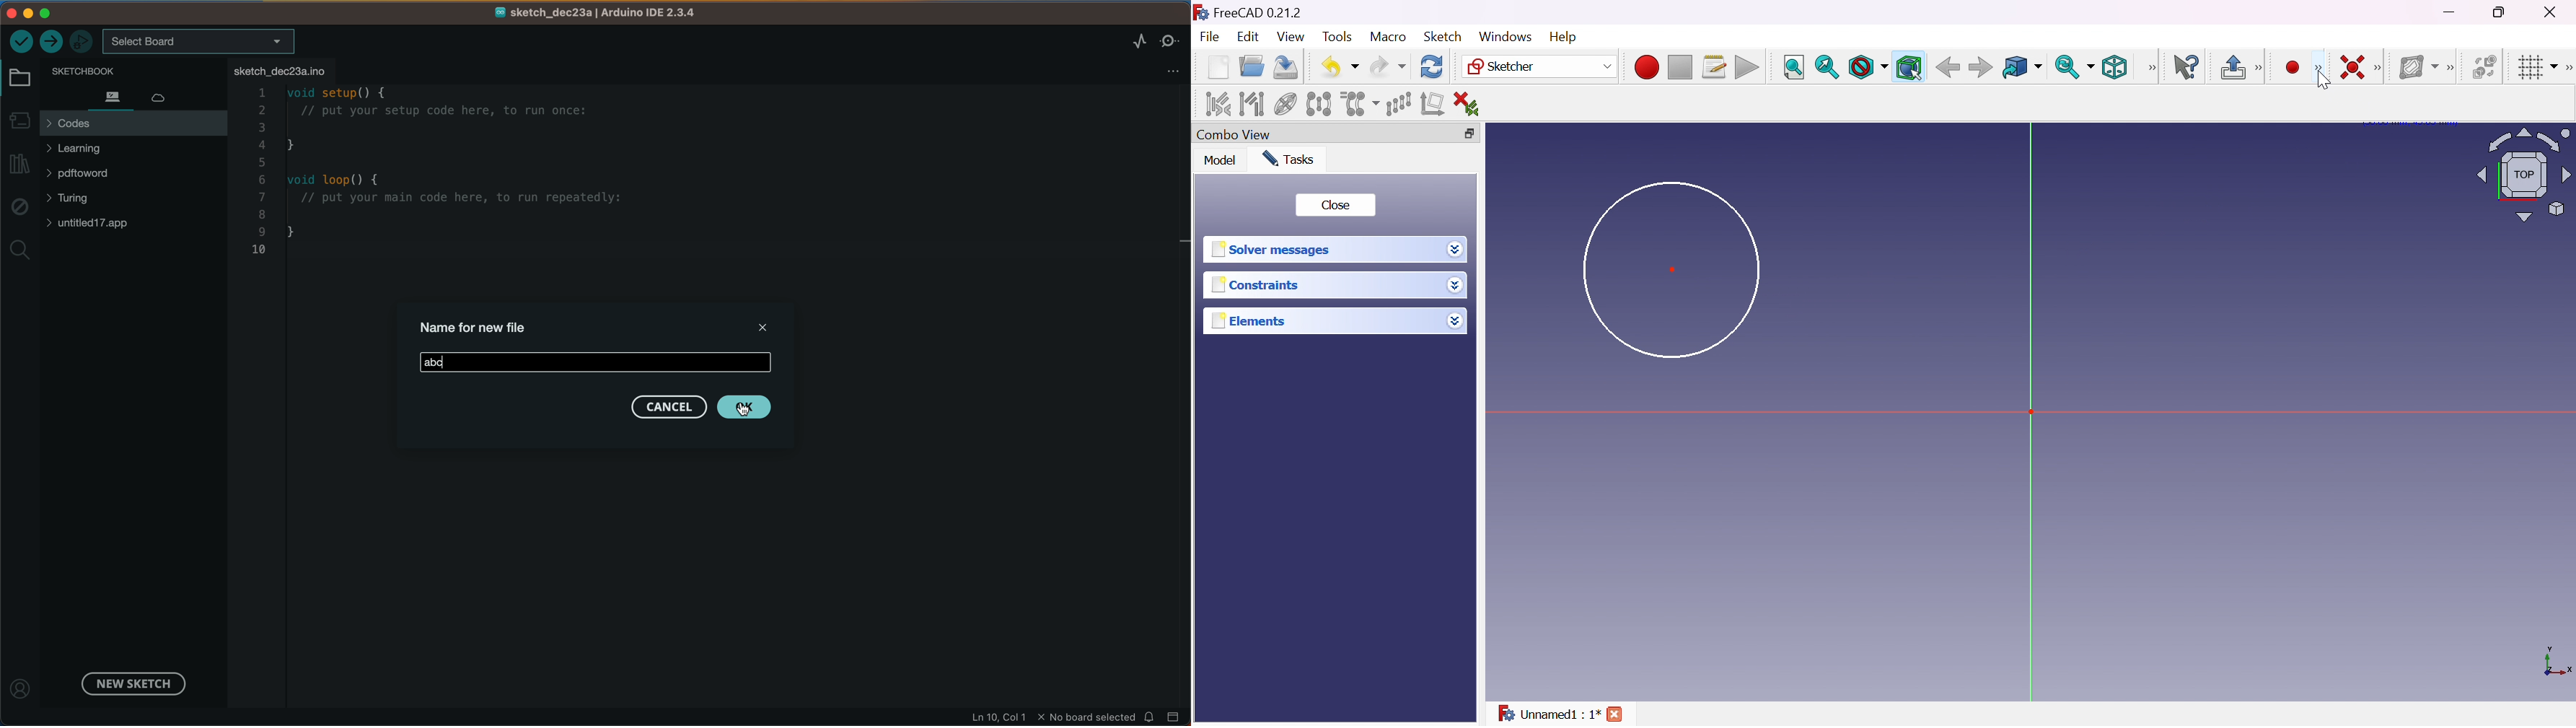  Describe the element at coordinates (2351, 67) in the screenshot. I see `Constrain coincident` at that location.